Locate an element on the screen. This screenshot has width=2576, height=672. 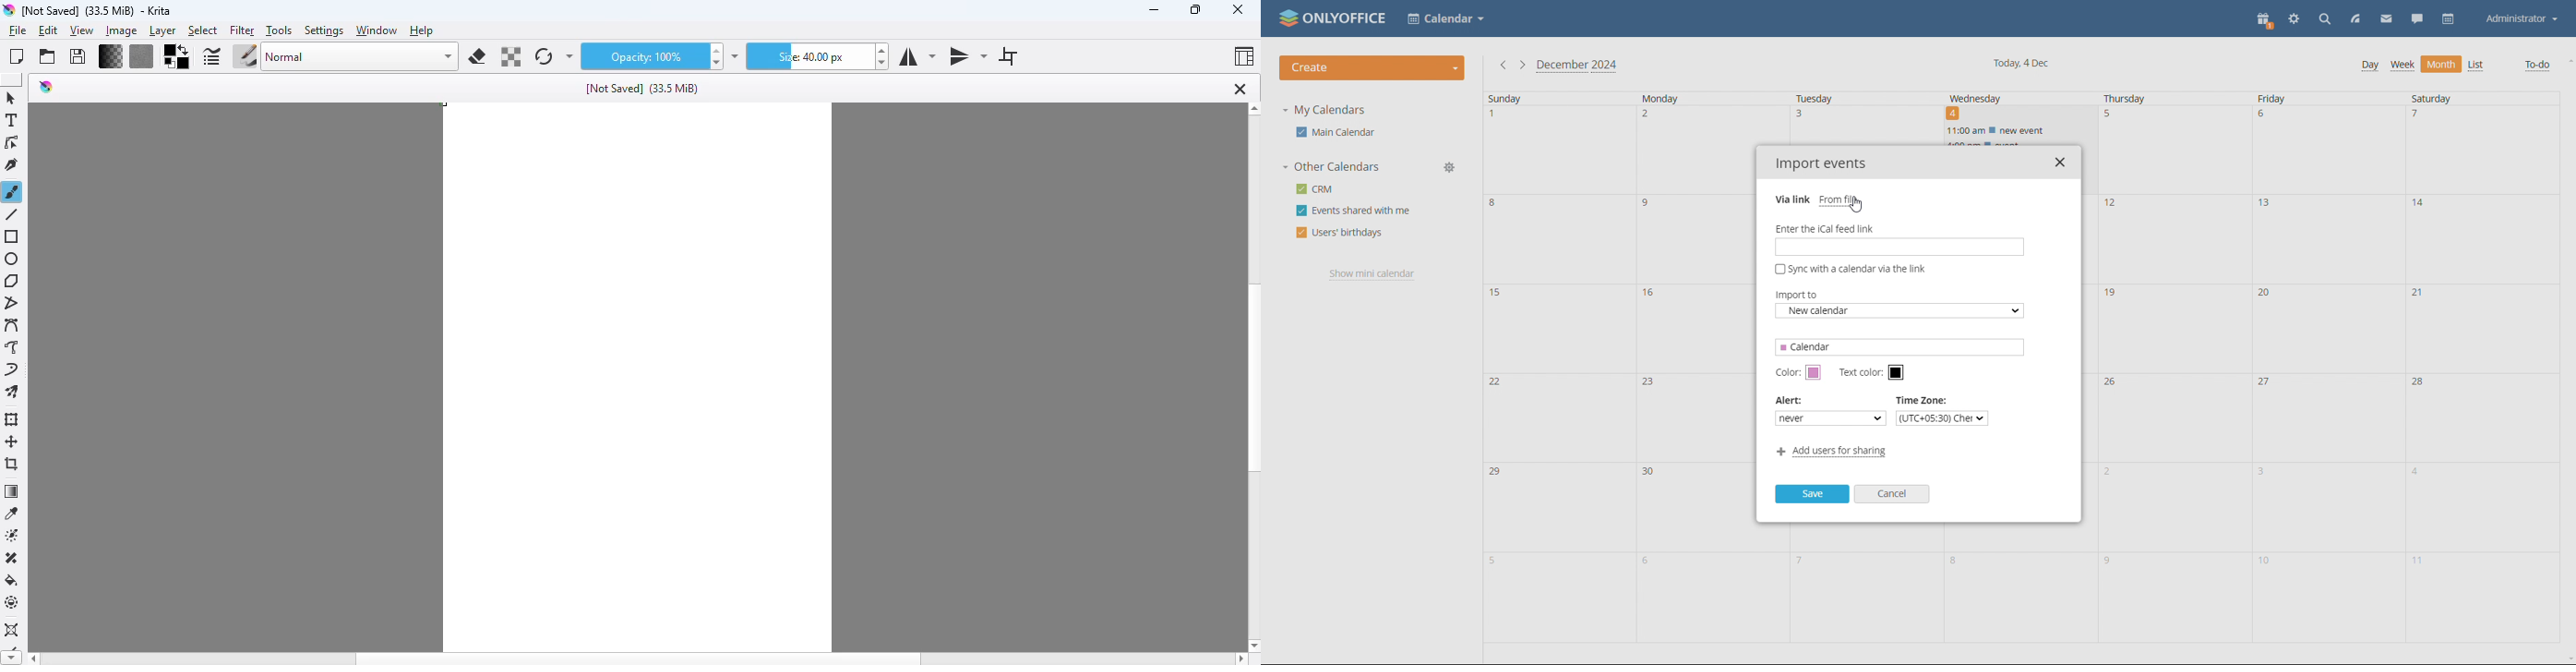
vertical scroll bar is located at coordinates (1251, 375).